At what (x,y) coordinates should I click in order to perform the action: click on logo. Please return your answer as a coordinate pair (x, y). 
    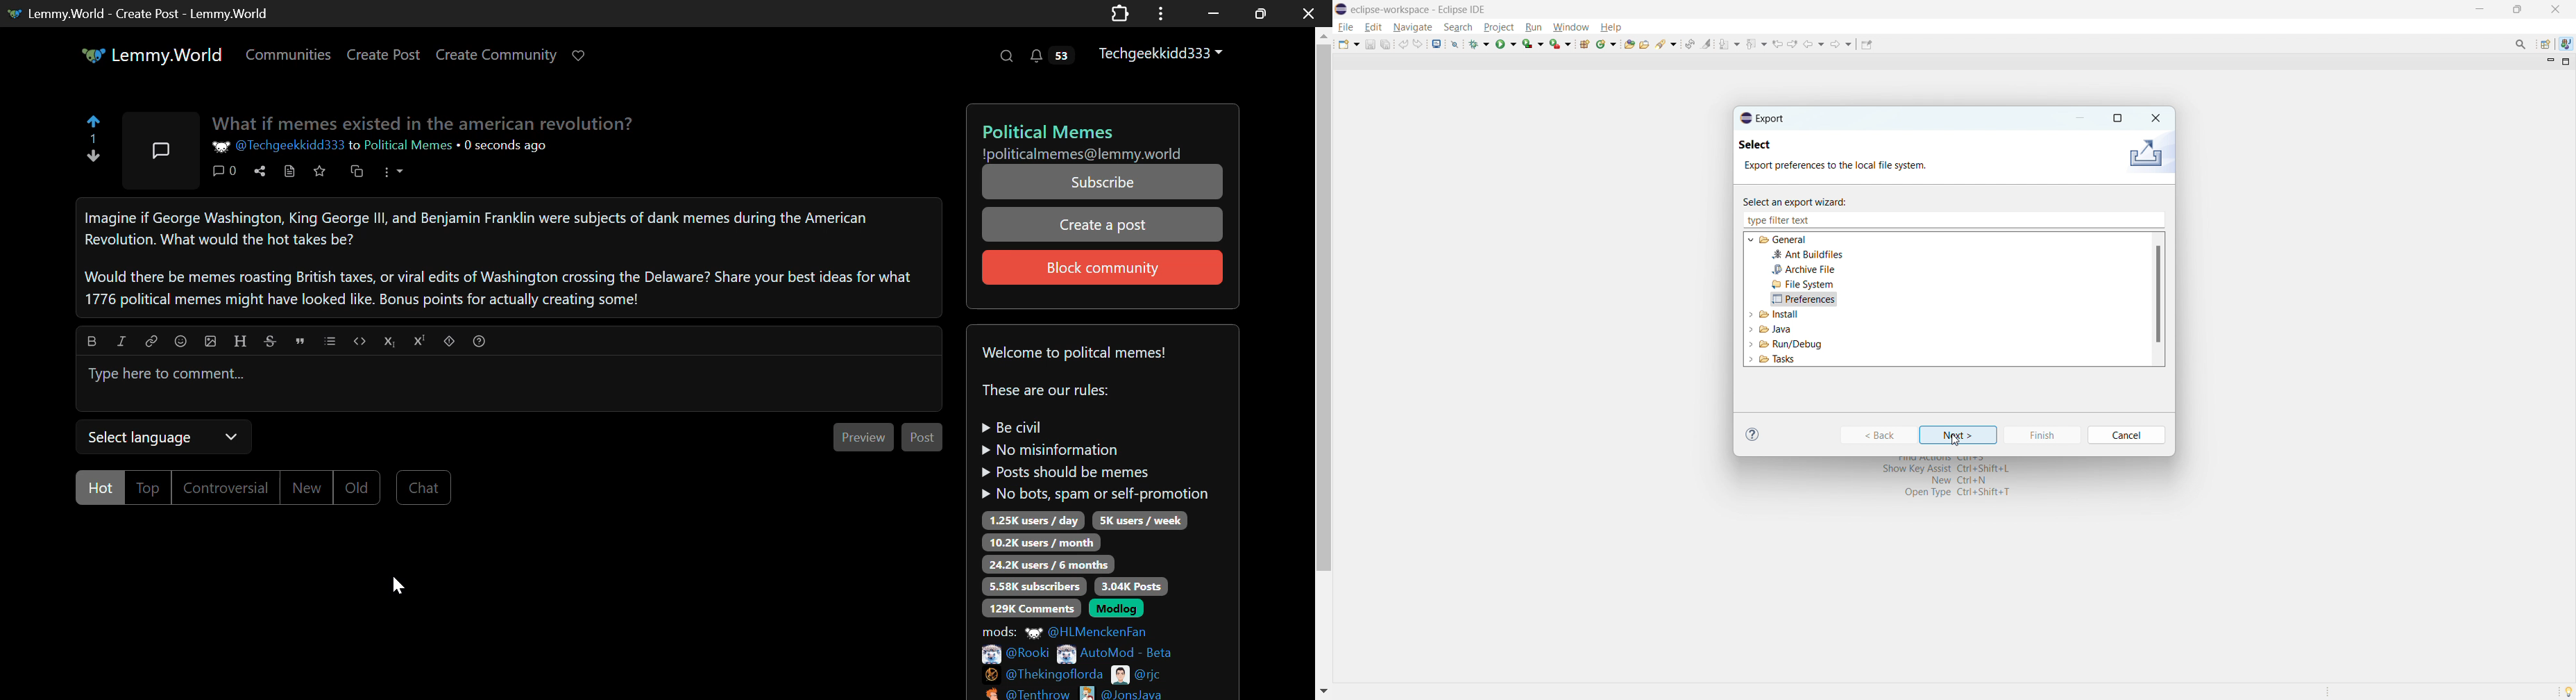
    Looking at the image, I should click on (1341, 9).